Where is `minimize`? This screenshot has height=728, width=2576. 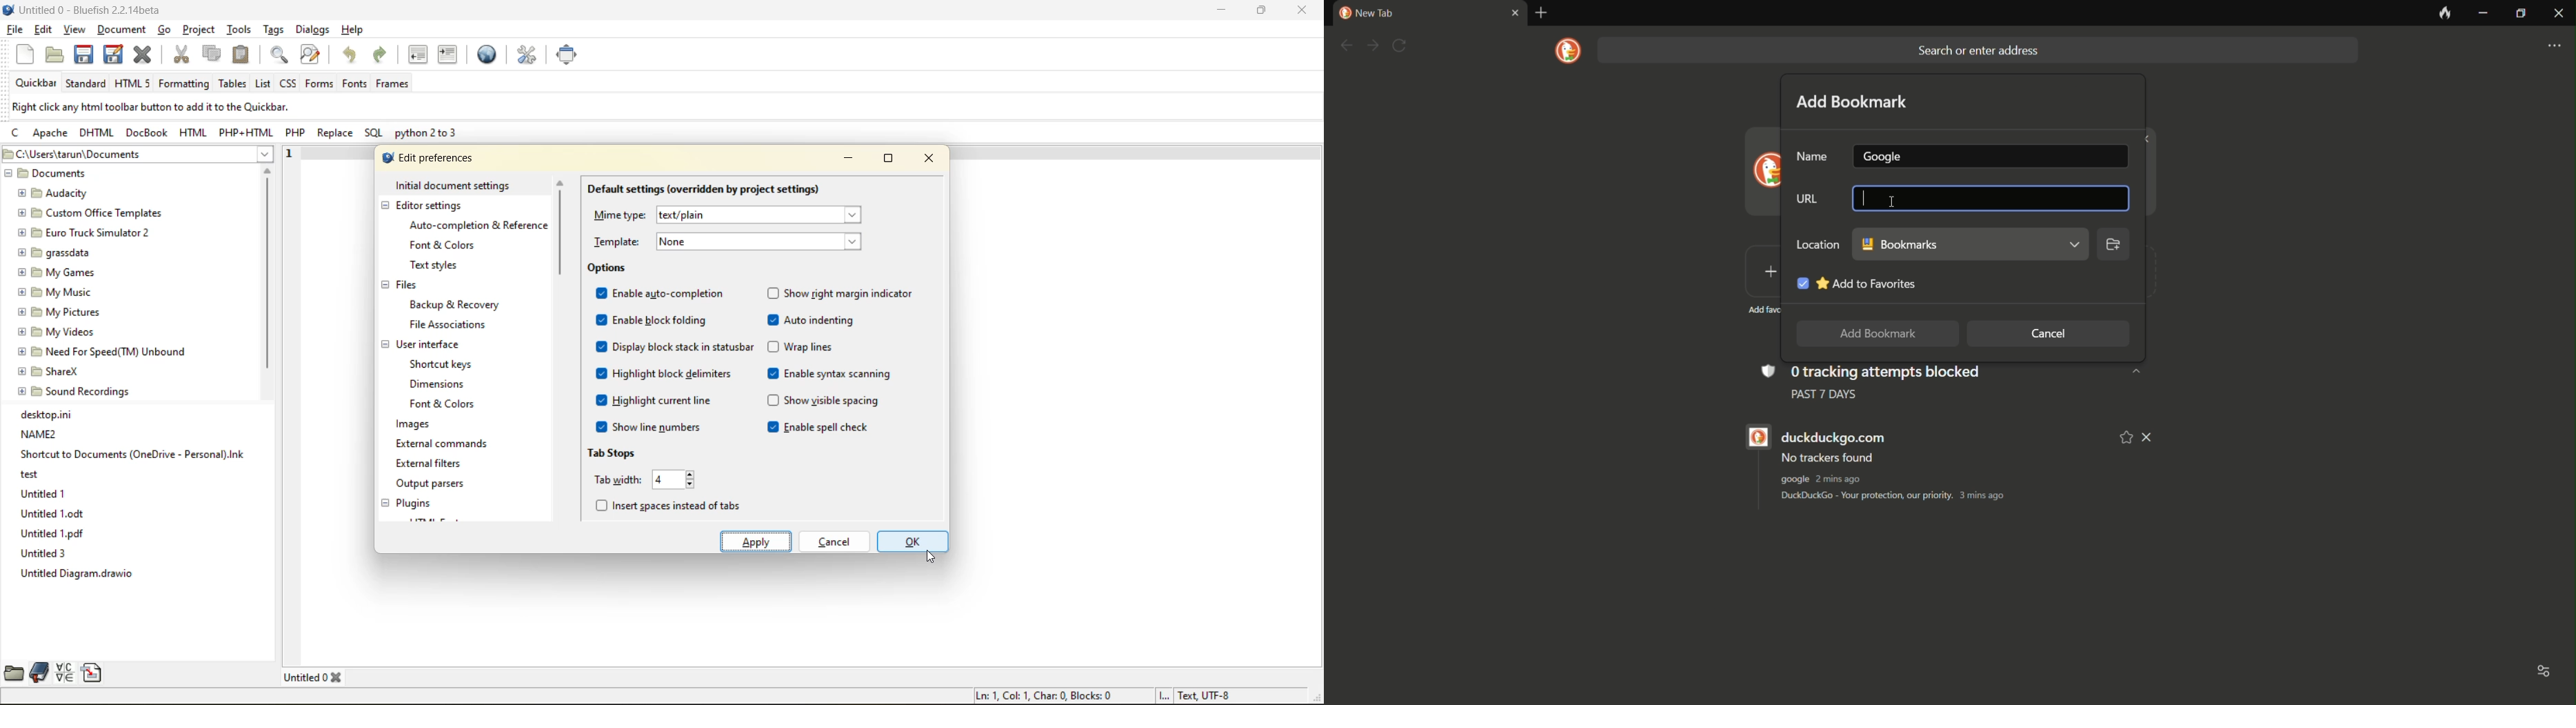 minimize is located at coordinates (844, 161).